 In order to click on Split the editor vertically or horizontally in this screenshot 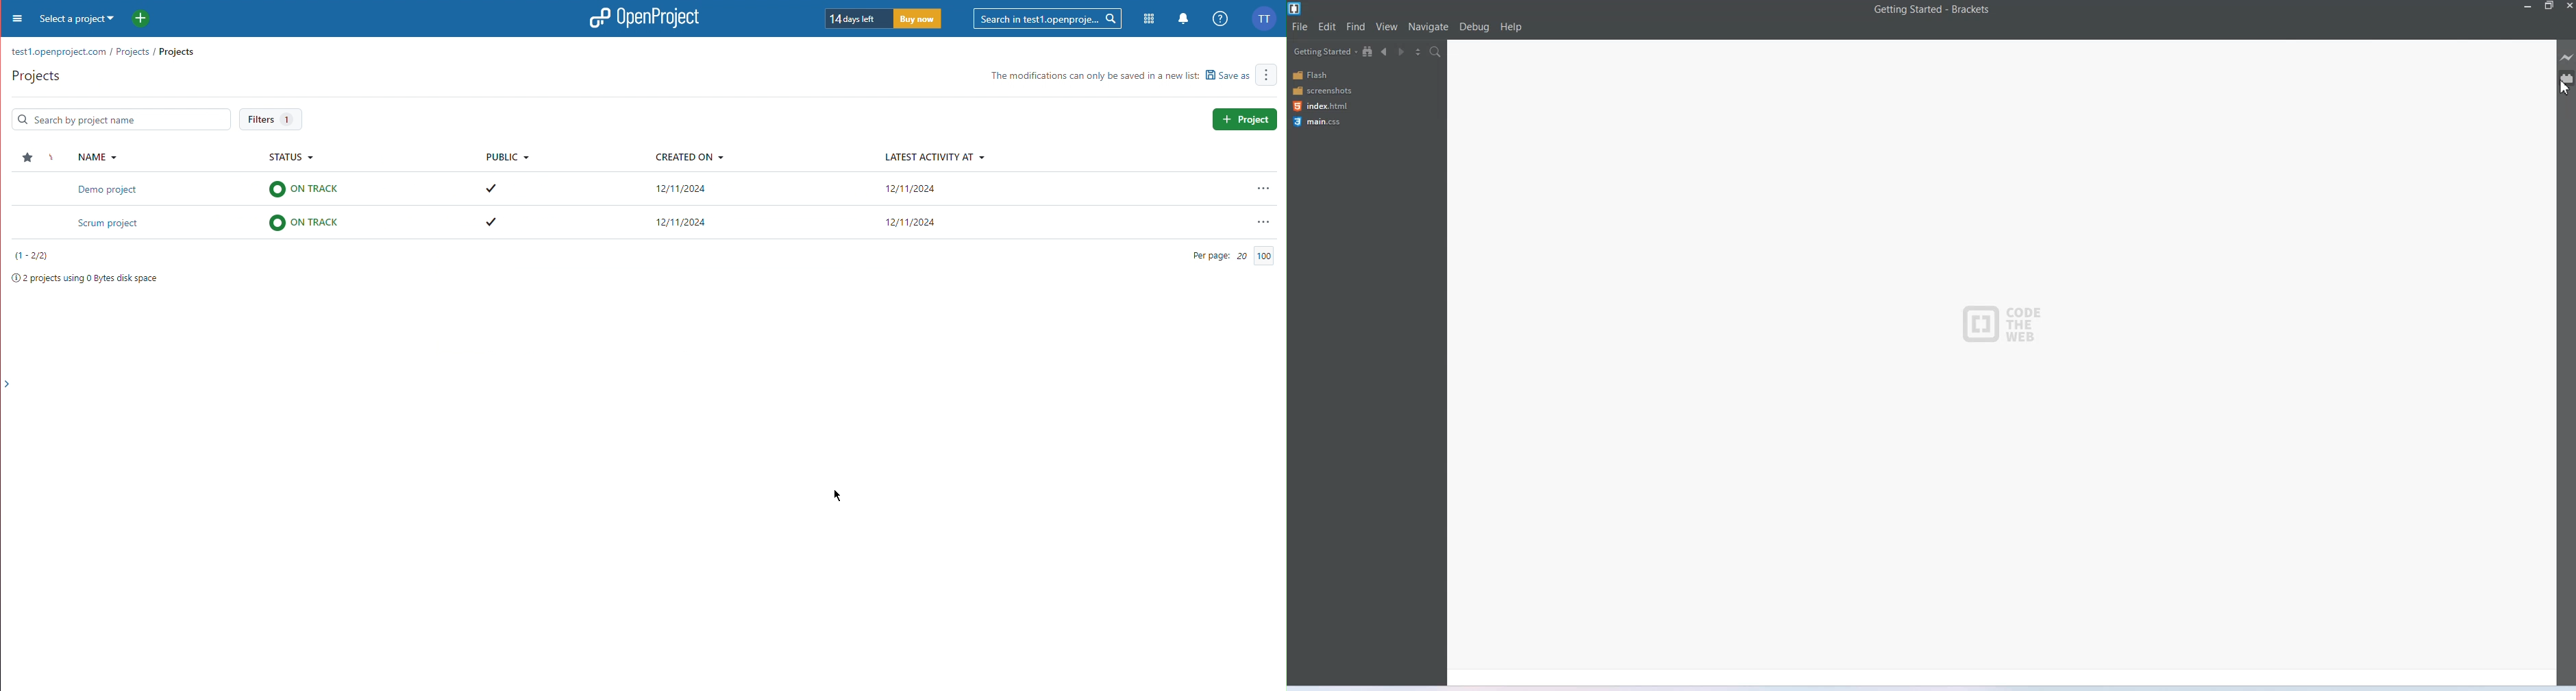, I will do `click(1418, 52)`.